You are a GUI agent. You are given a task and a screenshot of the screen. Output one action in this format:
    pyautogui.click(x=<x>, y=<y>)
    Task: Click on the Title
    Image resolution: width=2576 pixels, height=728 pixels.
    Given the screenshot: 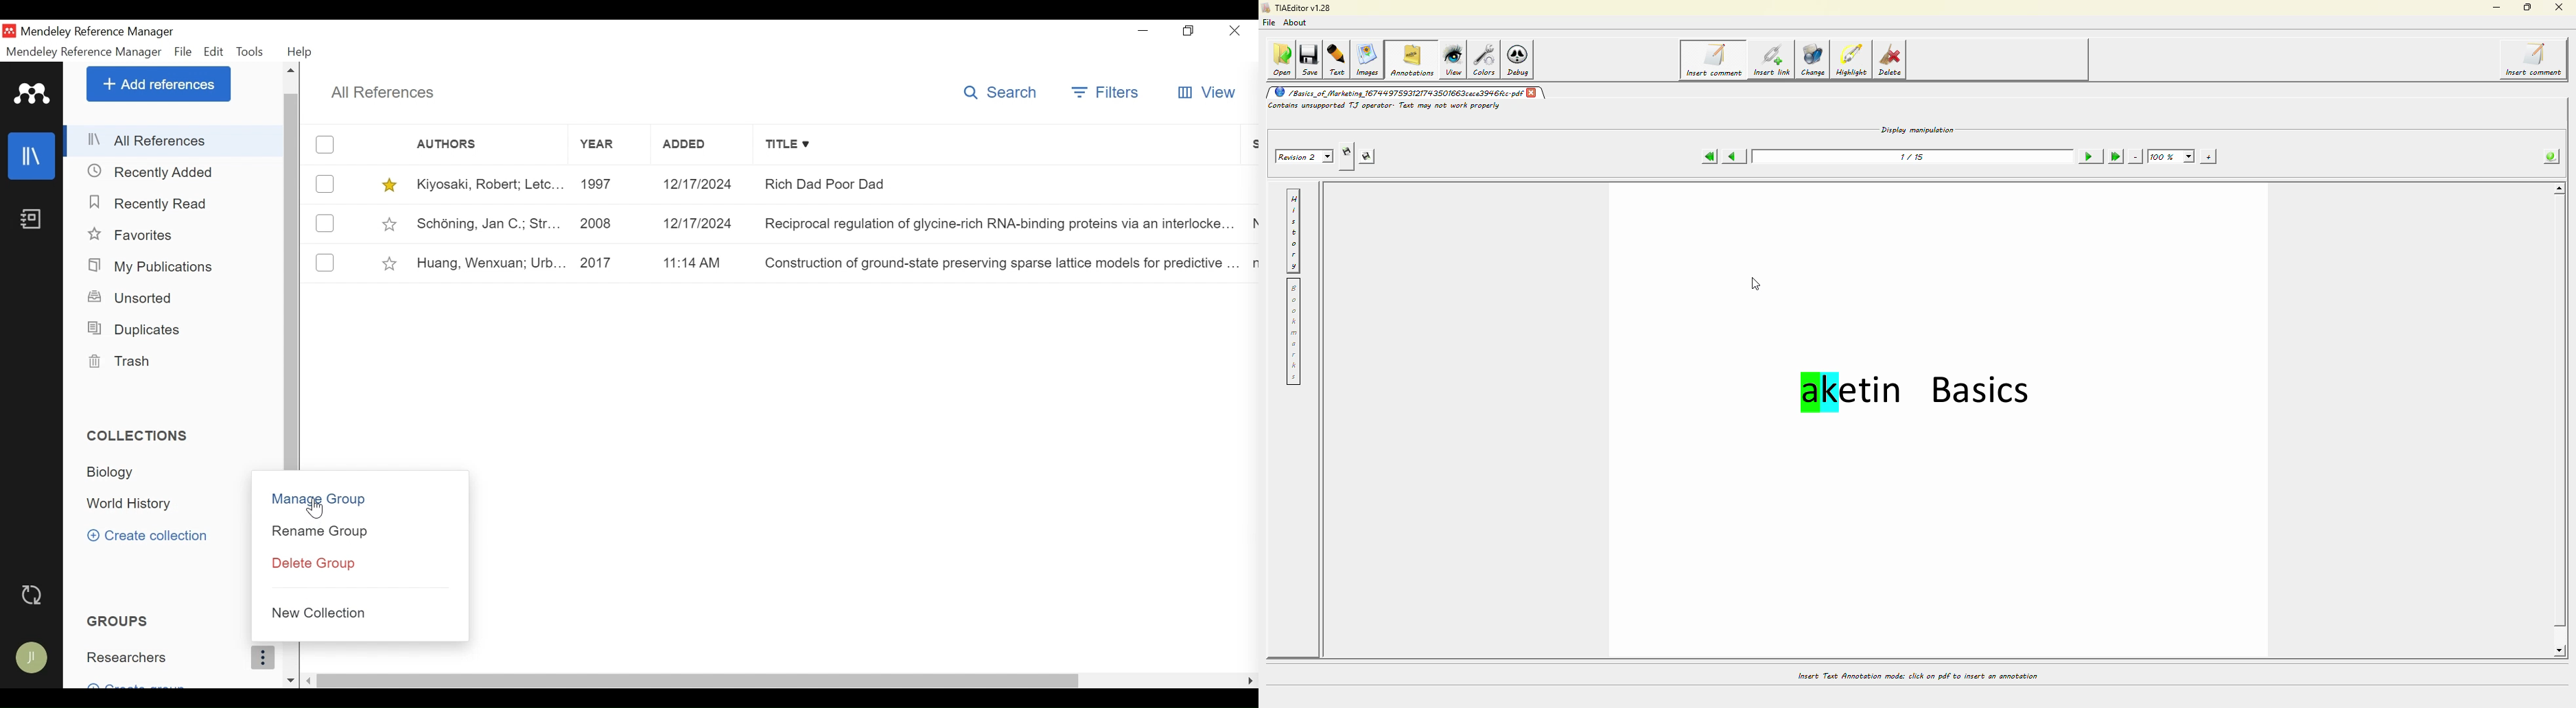 What is the action you would take?
    pyautogui.click(x=1000, y=146)
    